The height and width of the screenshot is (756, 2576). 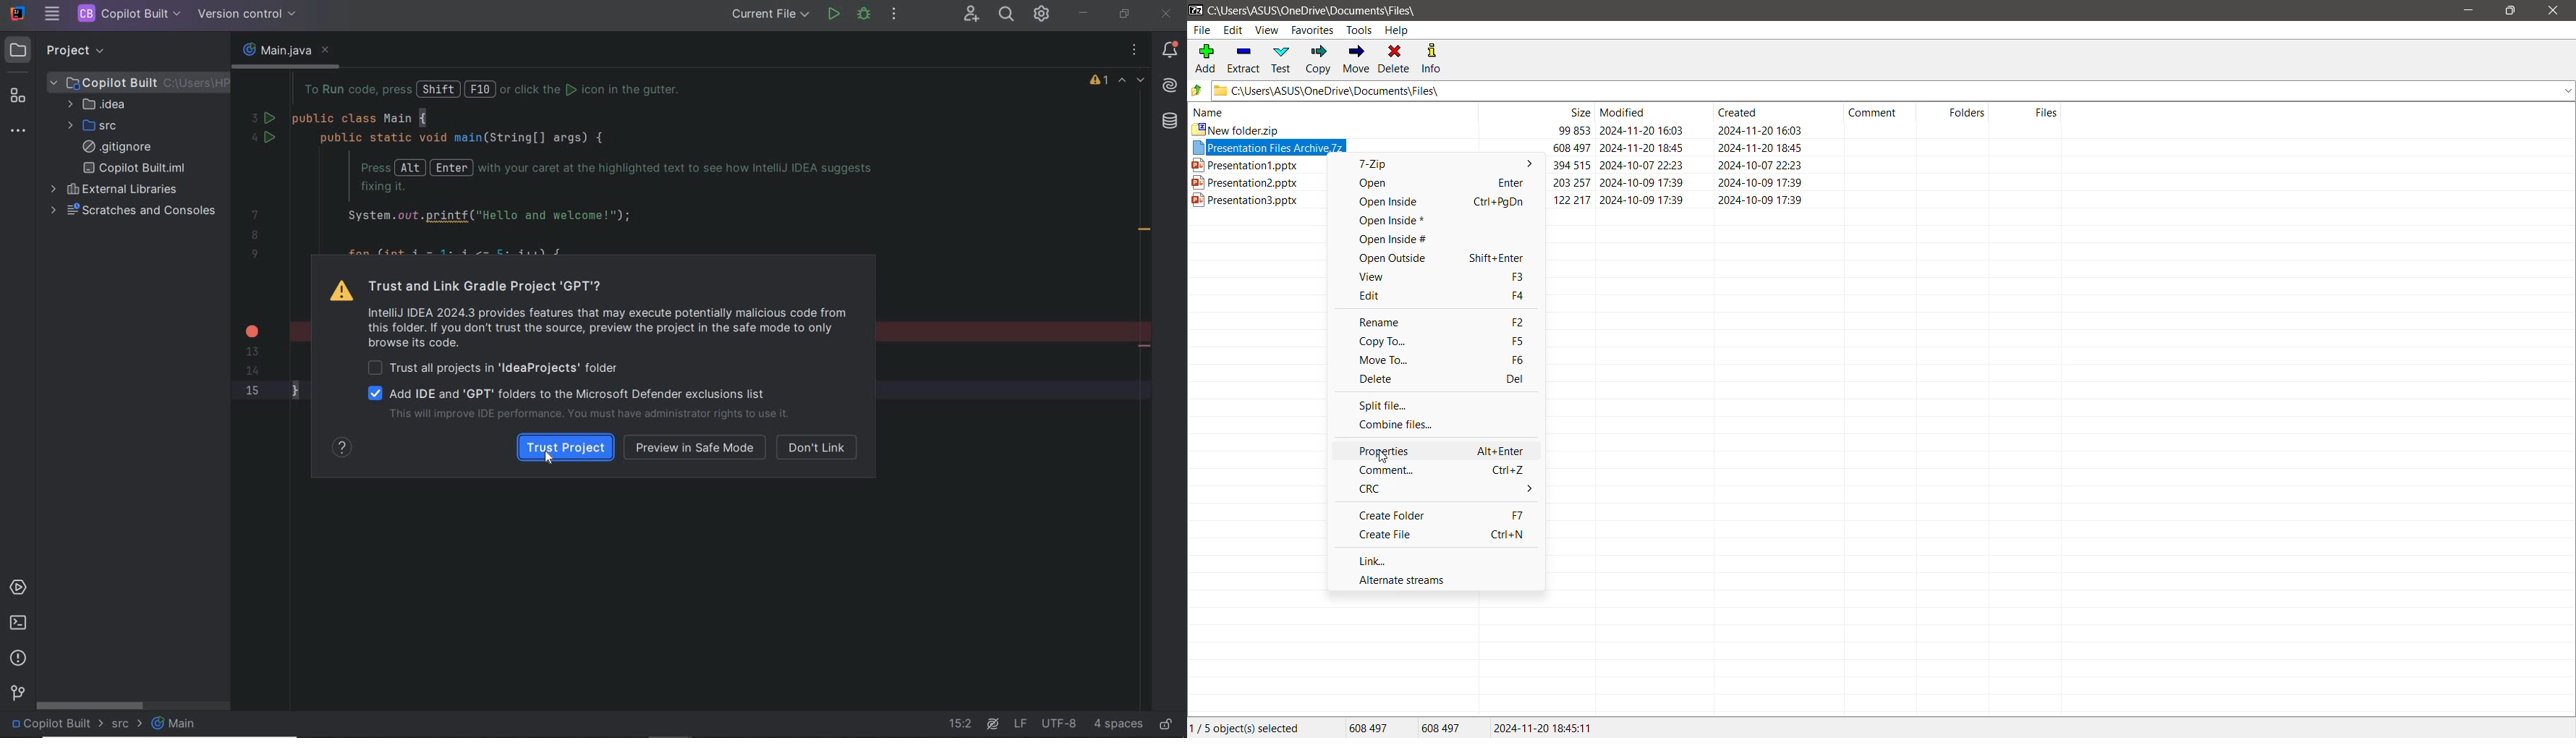 What do you see at coordinates (1433, 59) in the screenshot?
I see `Info` at bounding box center [1433, 59].